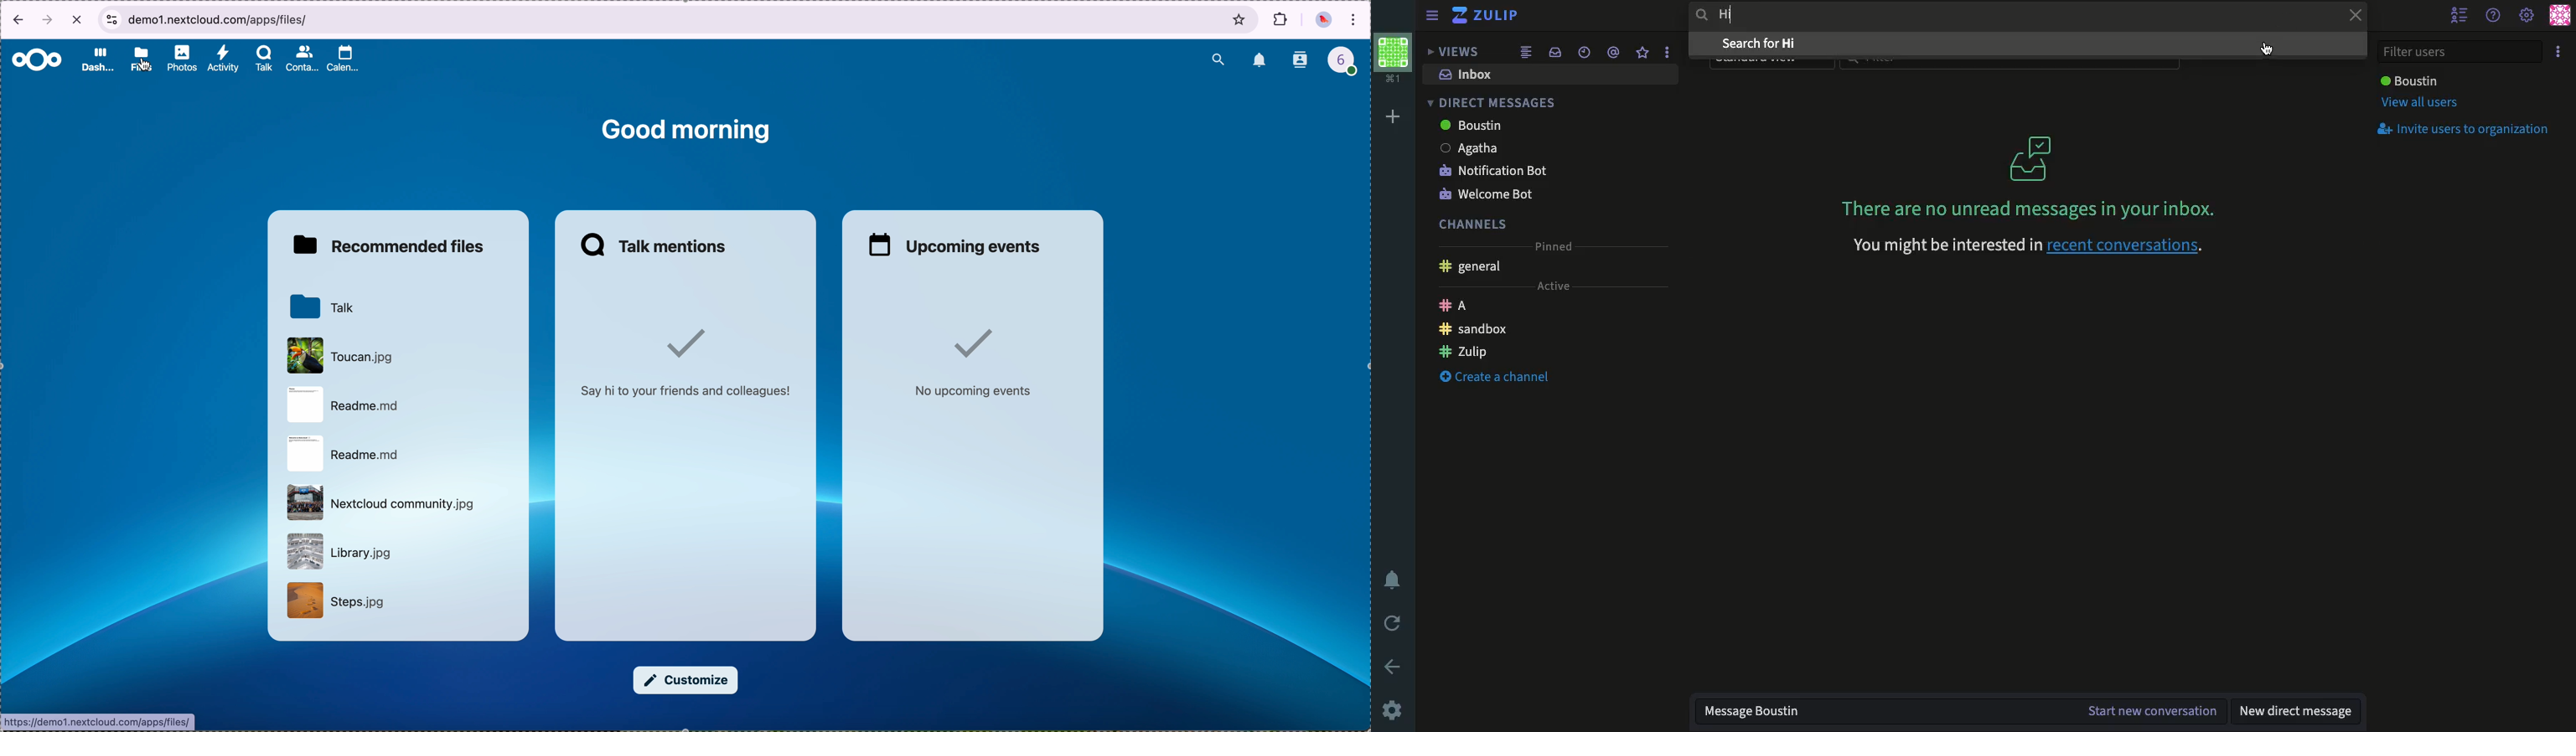 The height and width of the screenshot is (756, 2576). I want to click on Views, so click(1451, 52).